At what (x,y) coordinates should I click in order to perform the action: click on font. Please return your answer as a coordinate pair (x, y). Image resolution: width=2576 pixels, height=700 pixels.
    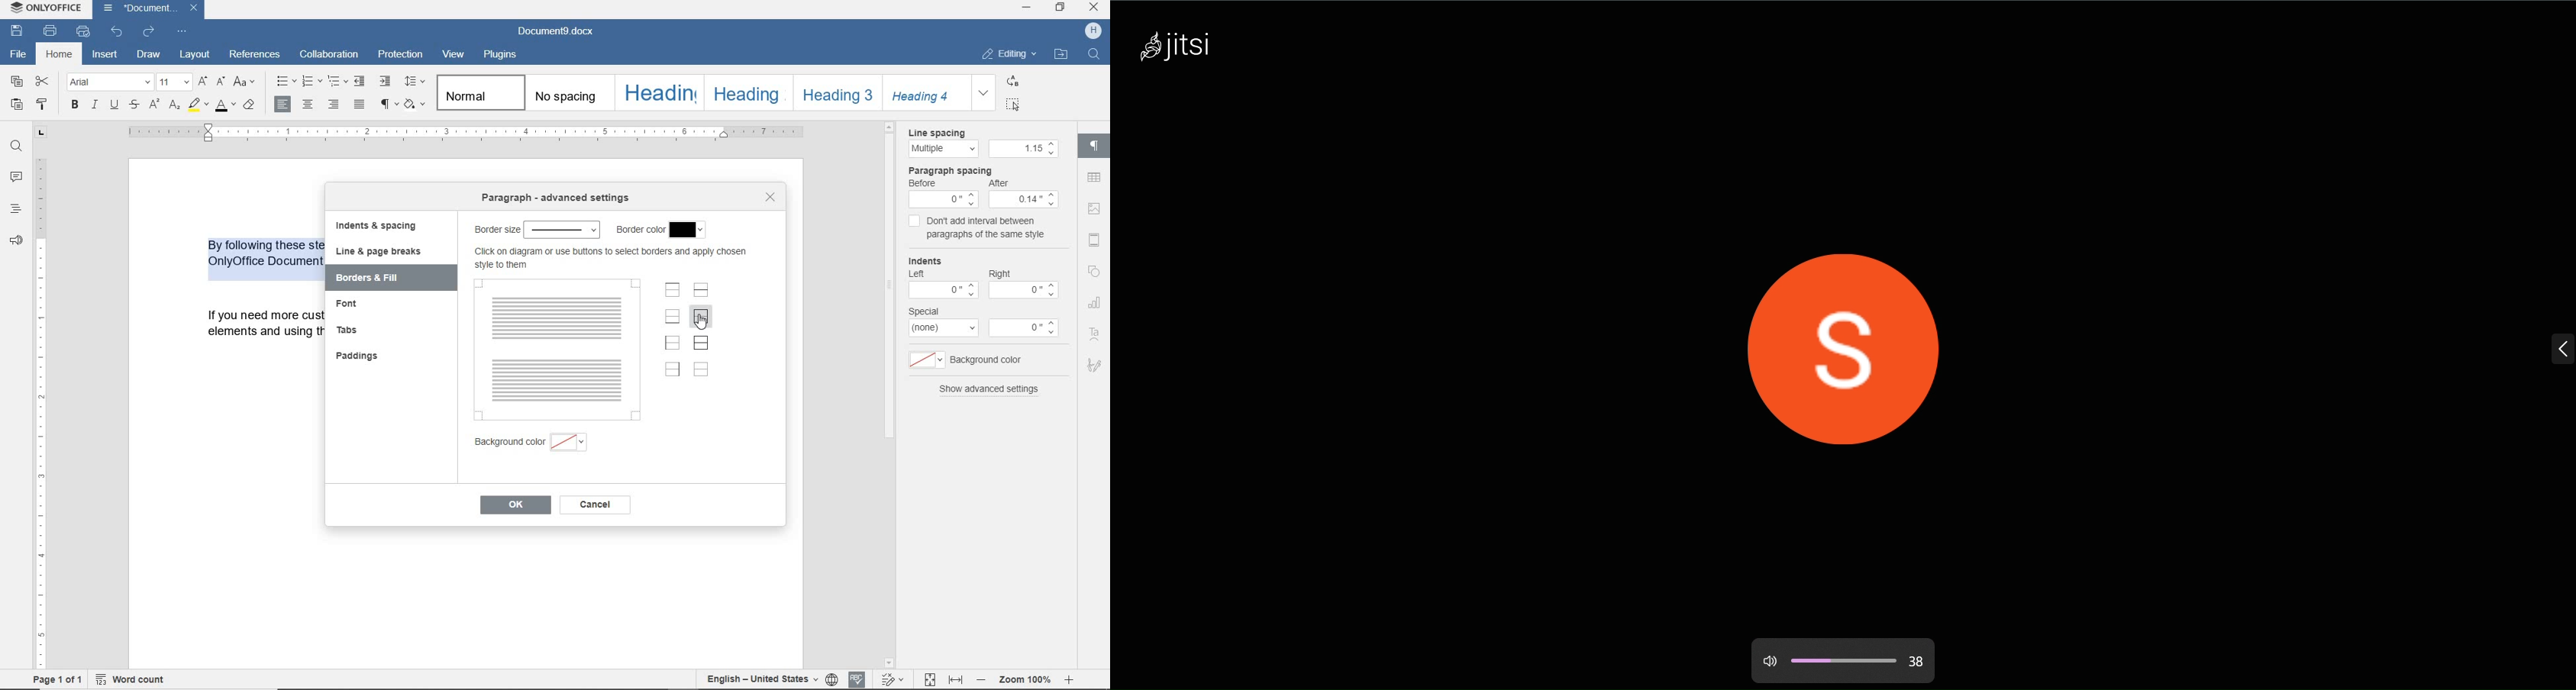
    Looking at the image, I should click on (354, 307).